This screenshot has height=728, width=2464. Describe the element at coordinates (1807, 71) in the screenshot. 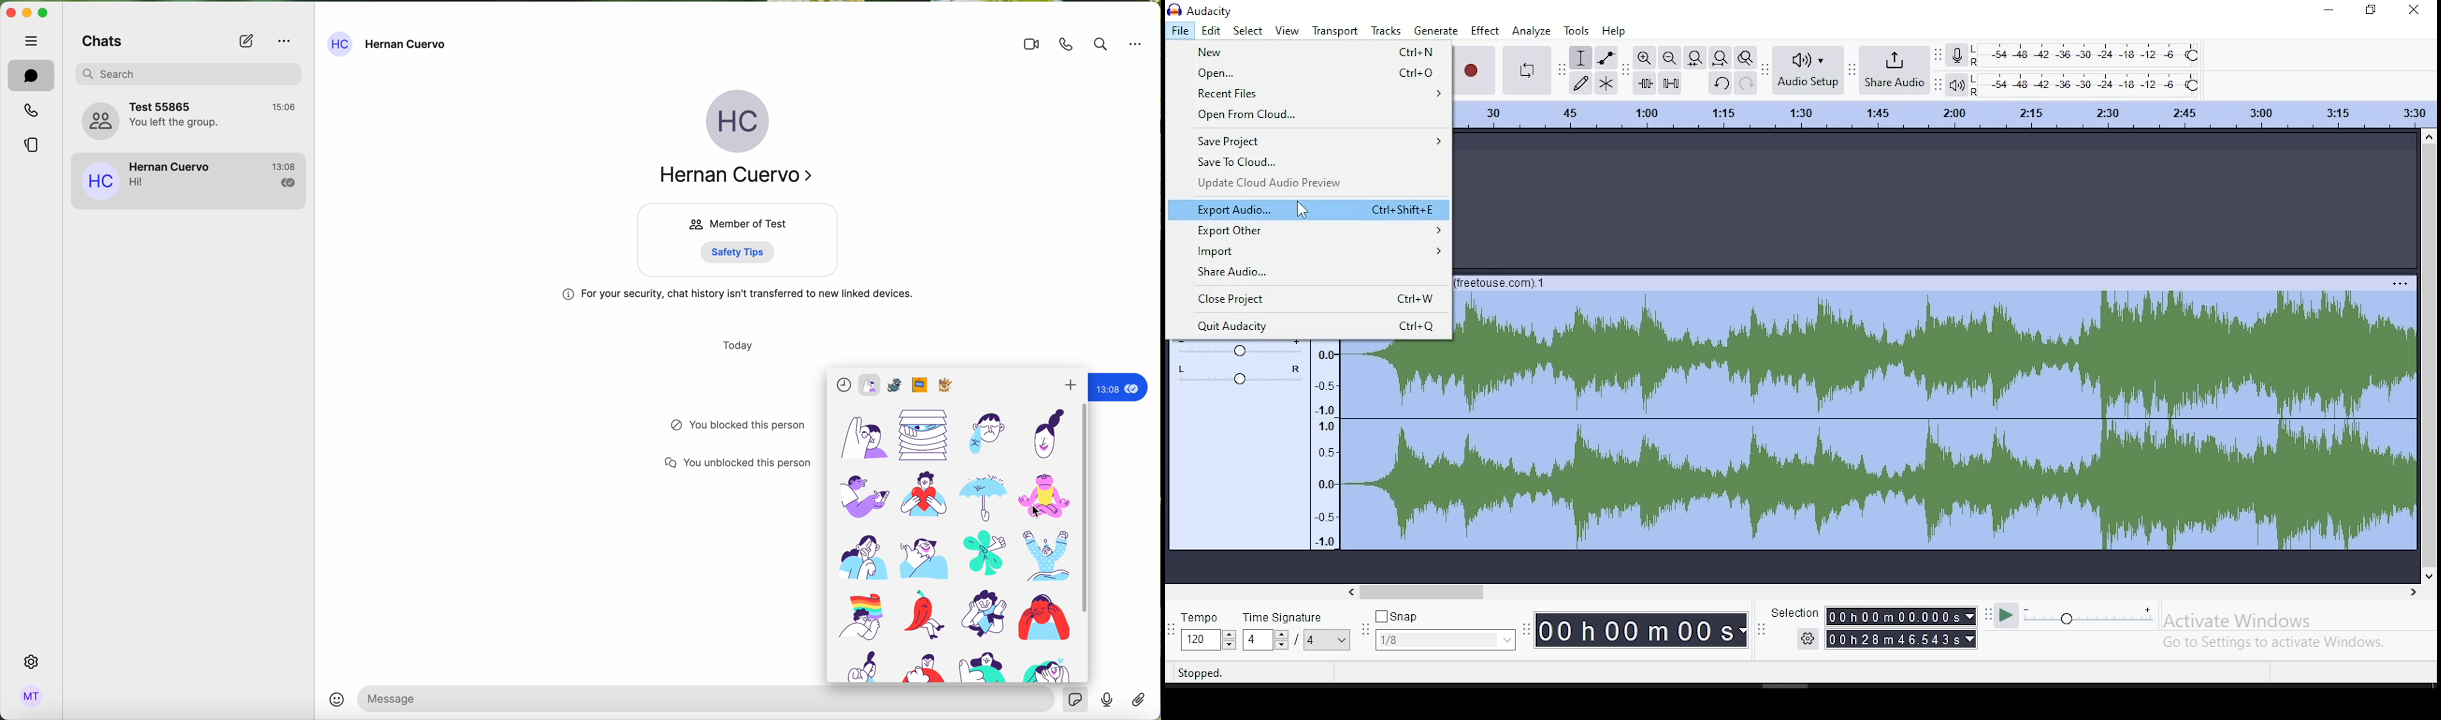

I see `audio setup` at that location.